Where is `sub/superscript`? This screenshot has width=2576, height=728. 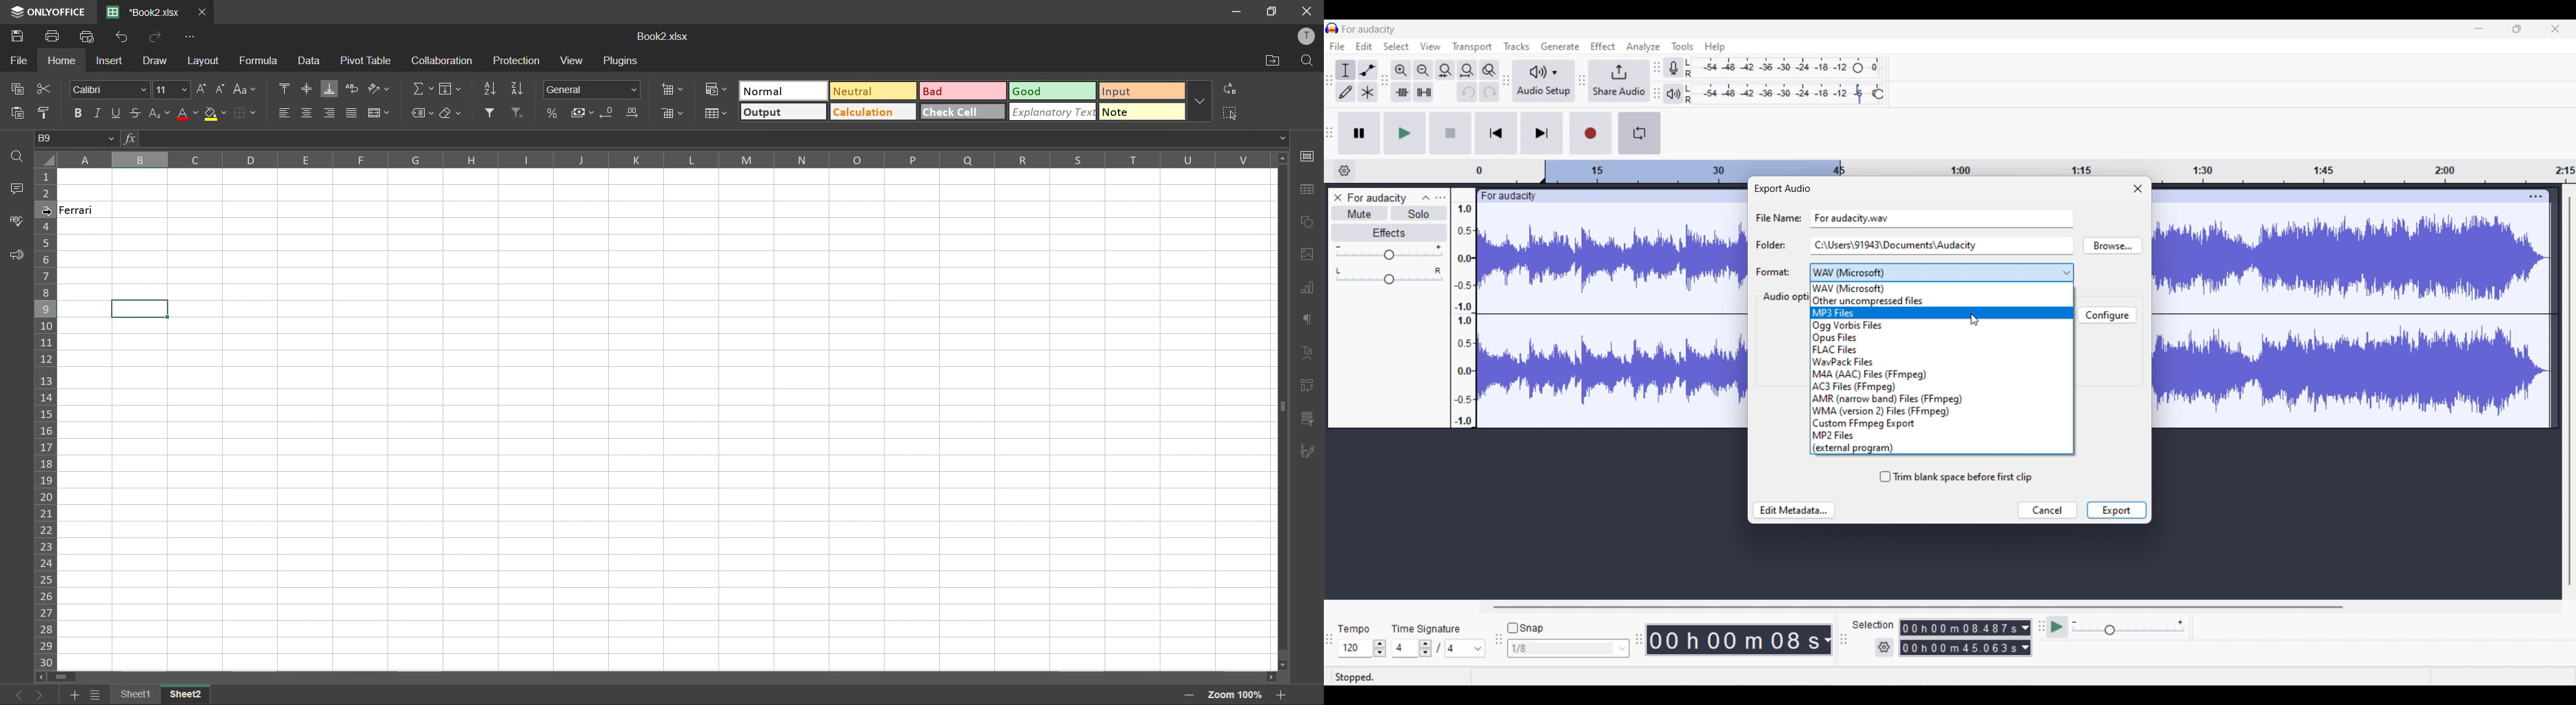 sub/superscript is located at coordinates (161, 111).